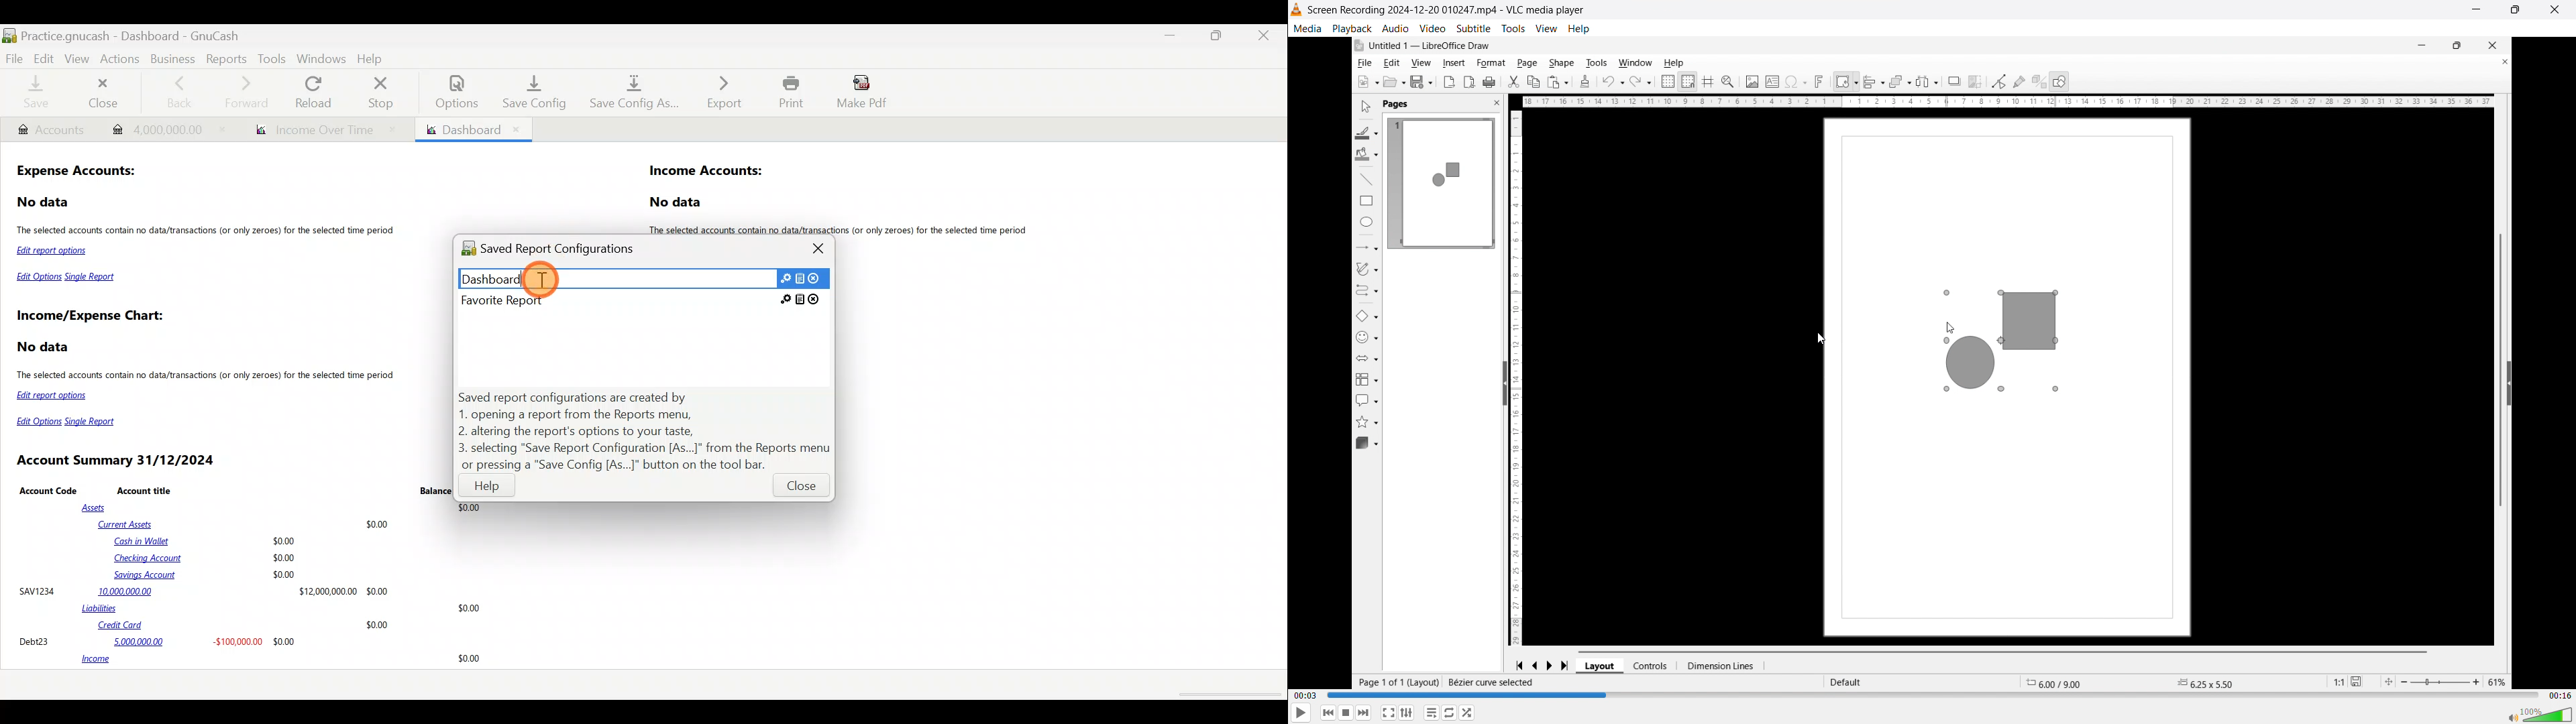 This screenshot has height=728, width=2576. What do you see at coordinates (562, 251) in the screenshot?
I see `Saved report configurations` at bounding box center [562, 251].